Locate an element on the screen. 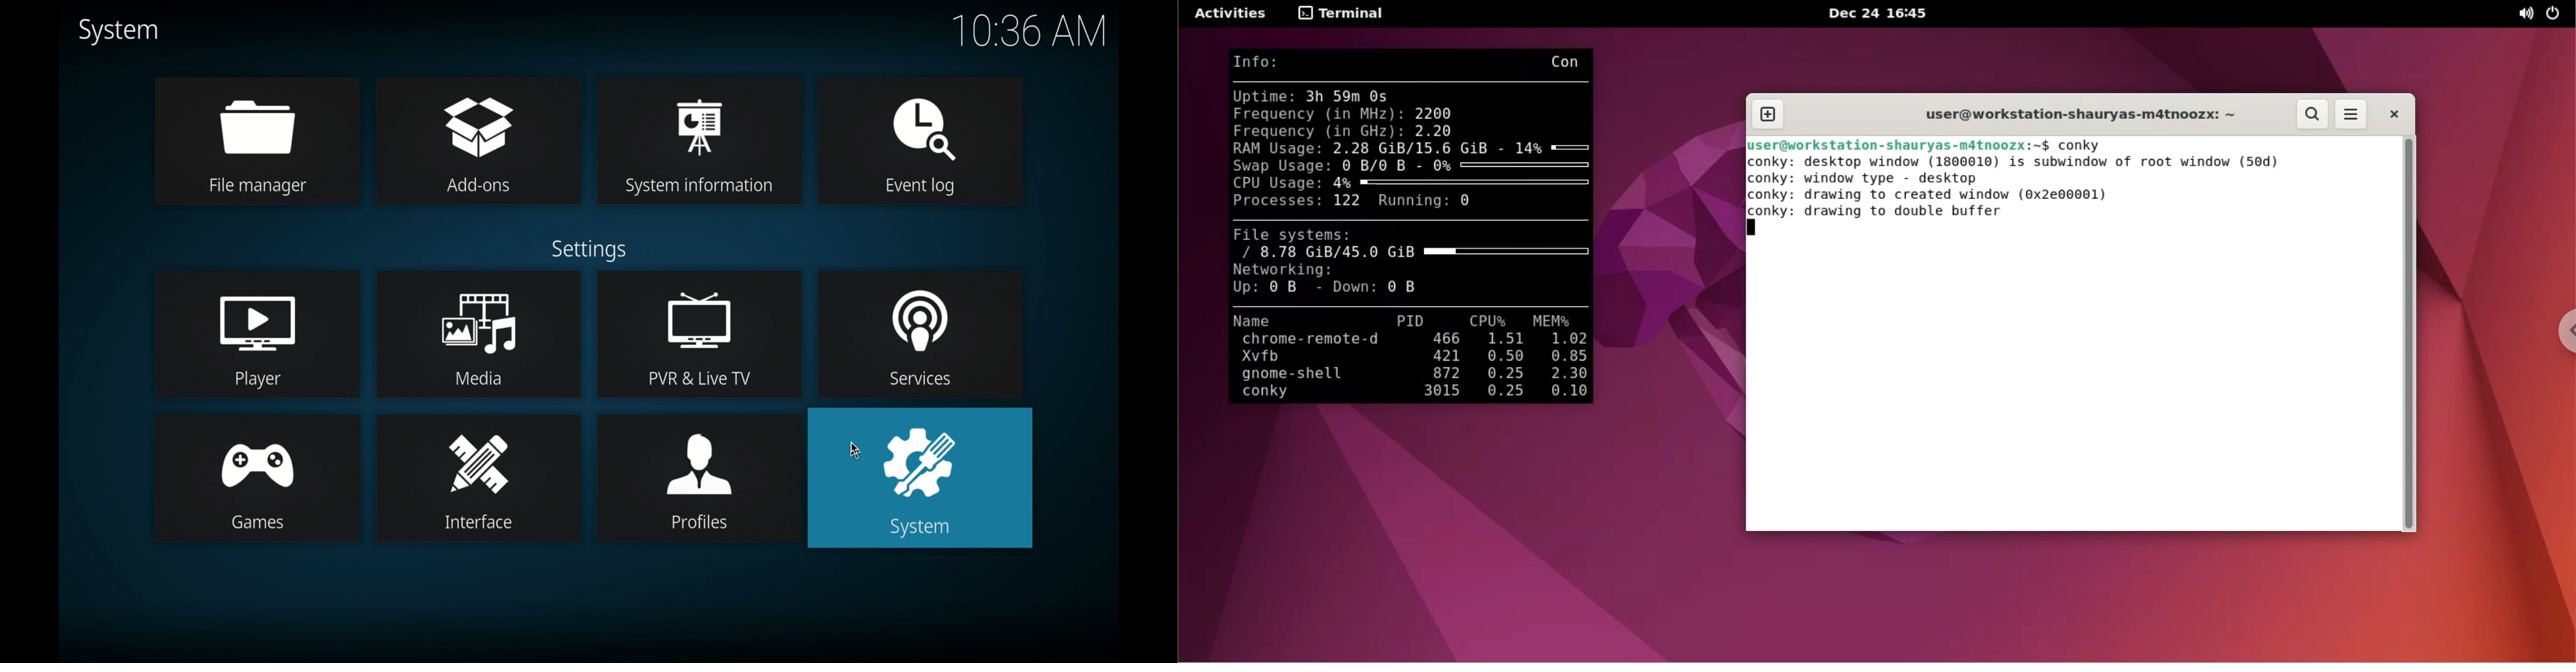 This screenshot has height=672, width=2576. profiles is located at coordinates (697, 478).